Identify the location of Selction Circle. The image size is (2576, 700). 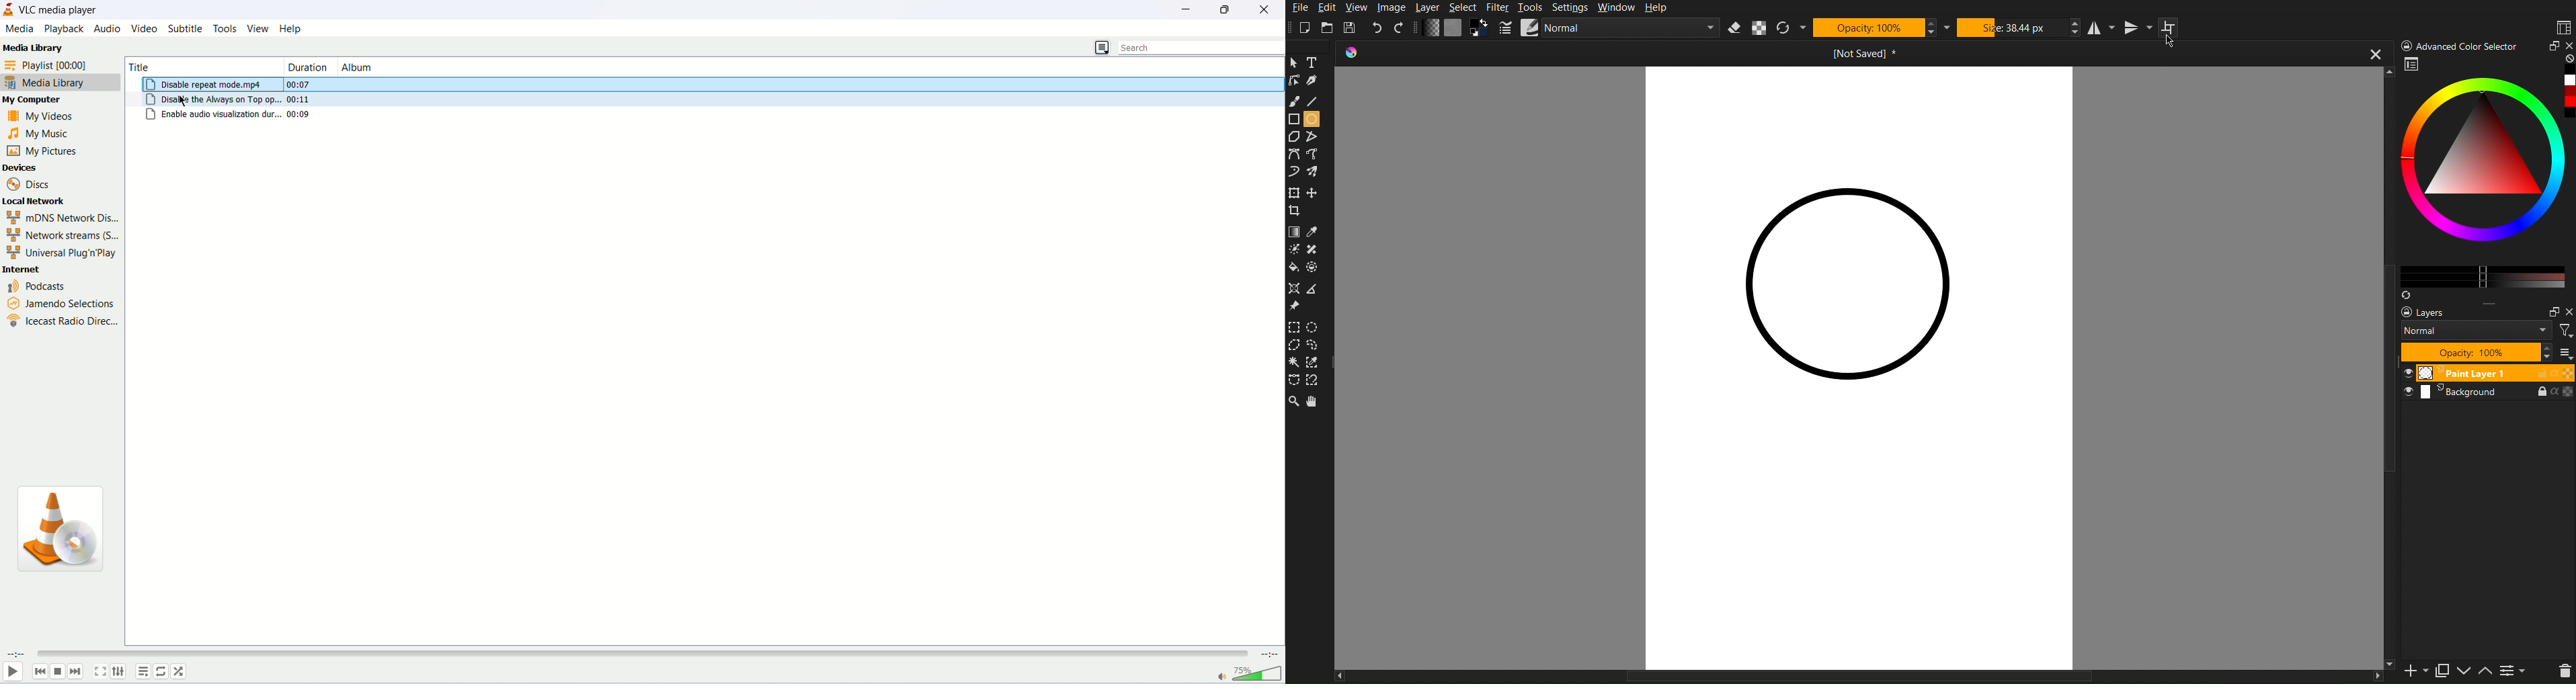
(1312, 325).